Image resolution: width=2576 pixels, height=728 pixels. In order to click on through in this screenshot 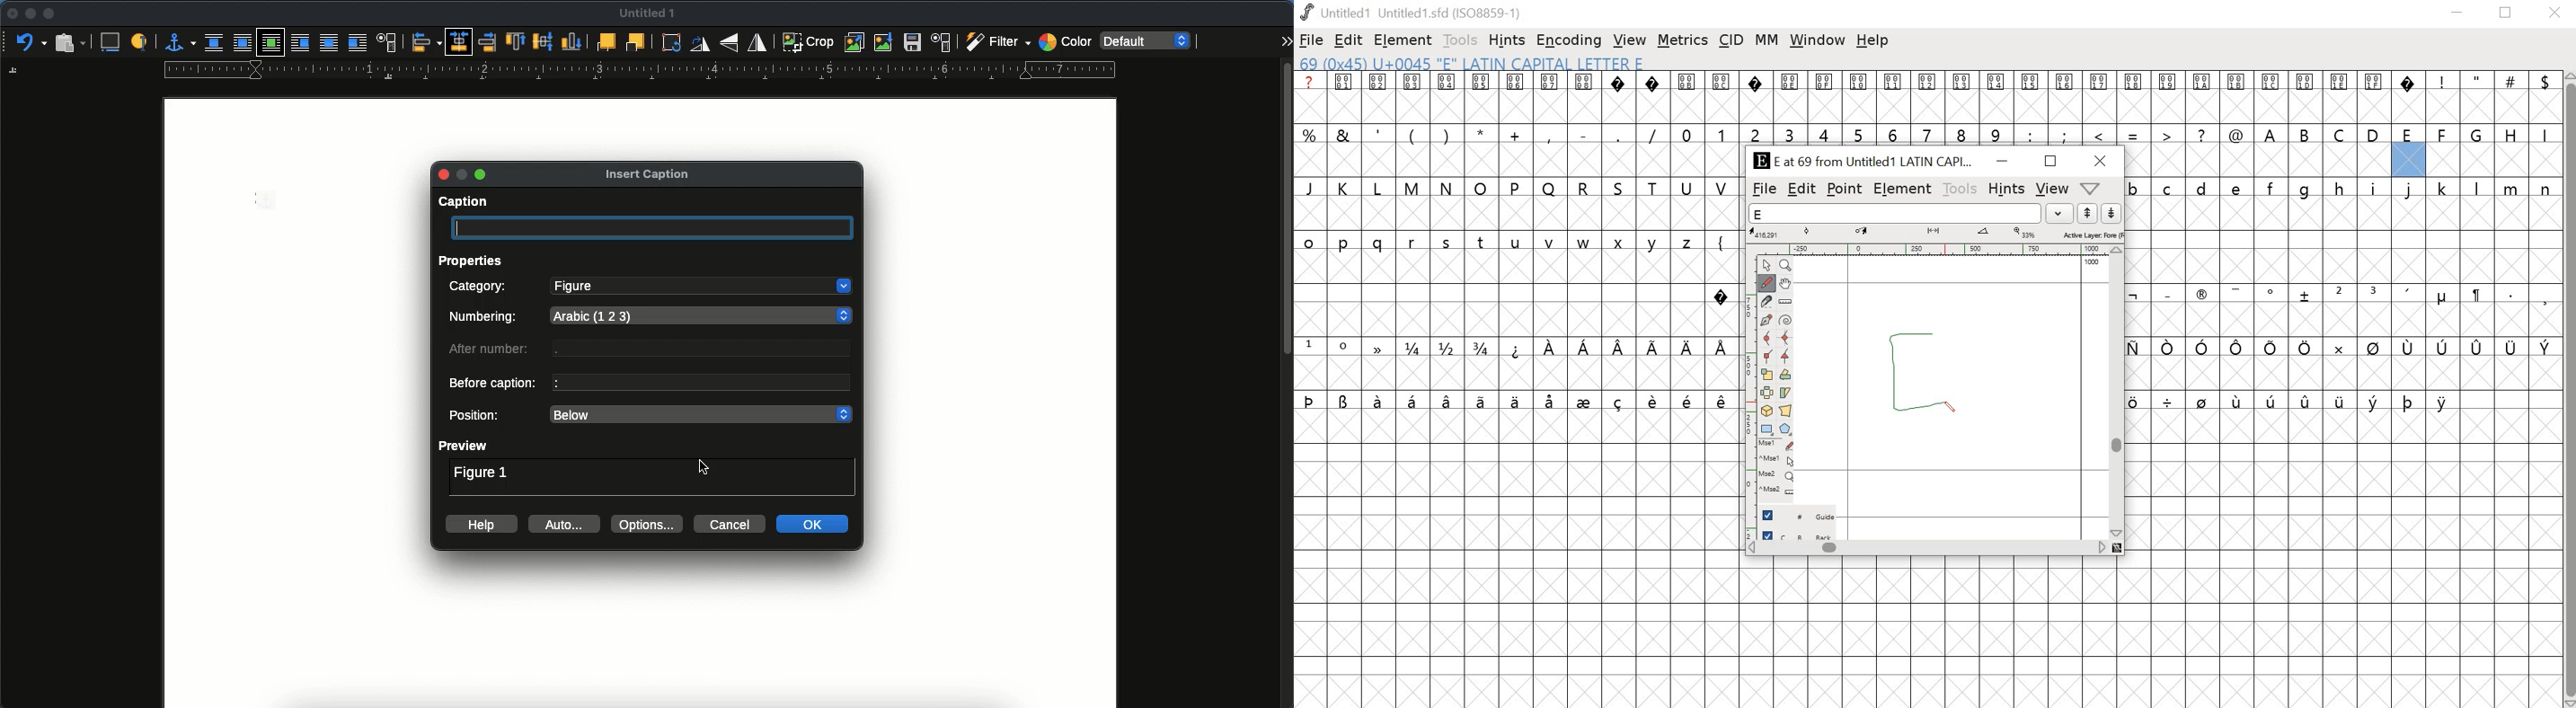, I will do `click(331, 42)`.